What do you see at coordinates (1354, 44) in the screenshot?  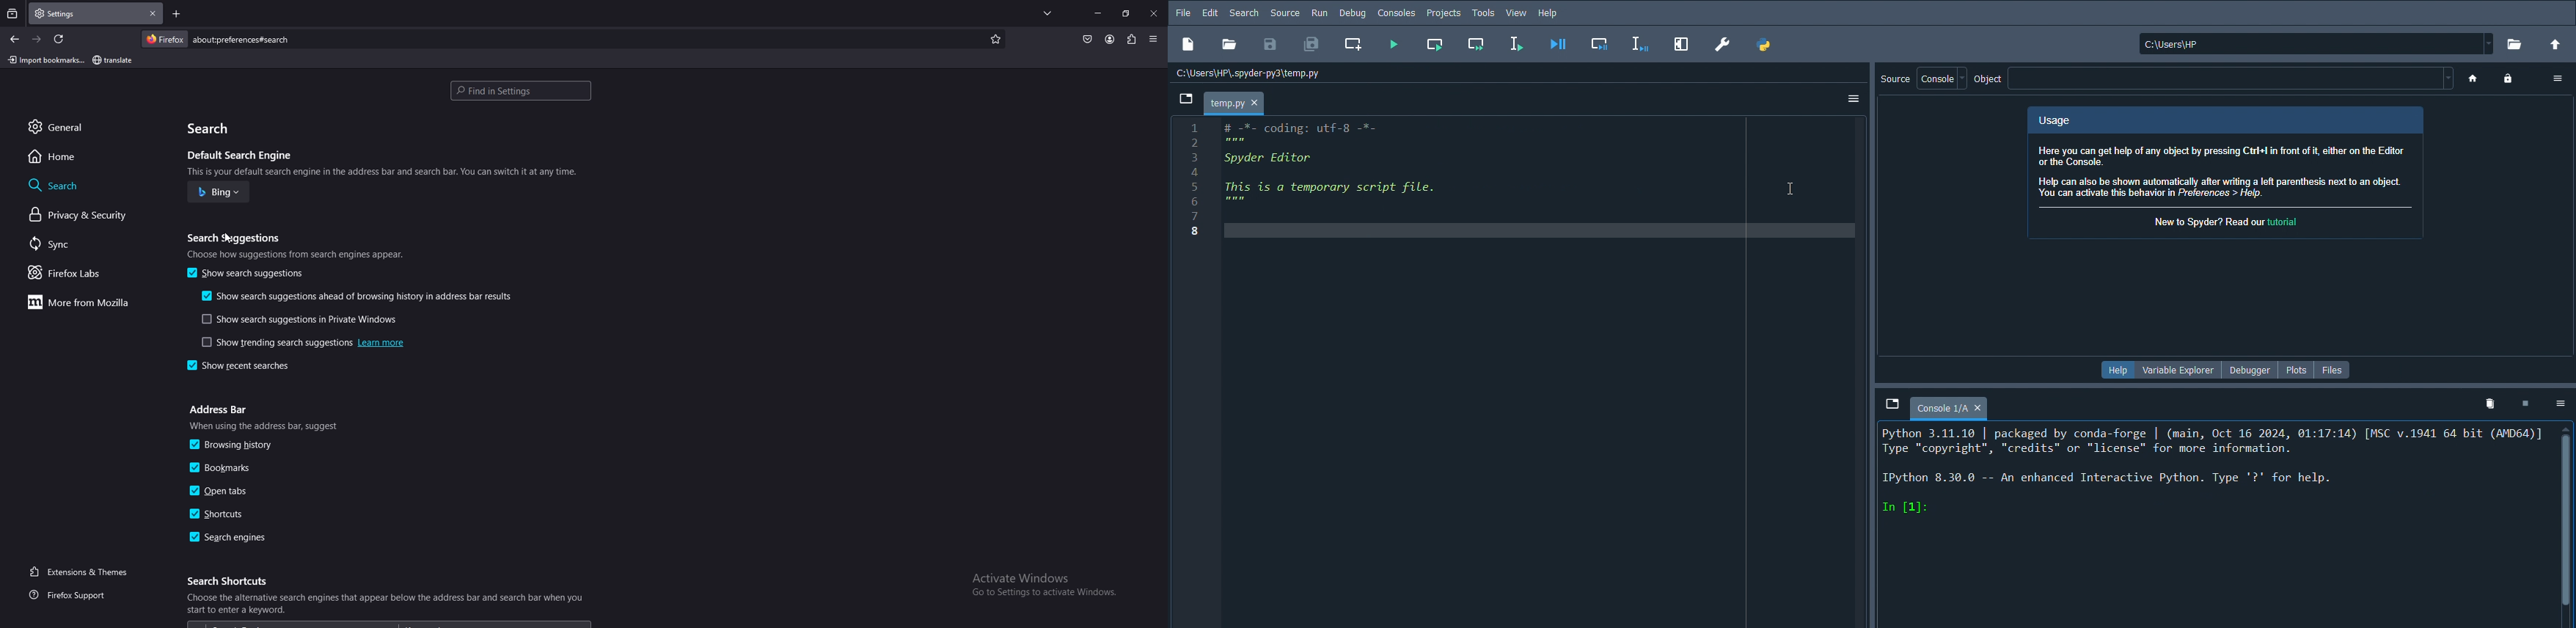 I see `Create new cell at the current line` at bounding box center [1354, 44].